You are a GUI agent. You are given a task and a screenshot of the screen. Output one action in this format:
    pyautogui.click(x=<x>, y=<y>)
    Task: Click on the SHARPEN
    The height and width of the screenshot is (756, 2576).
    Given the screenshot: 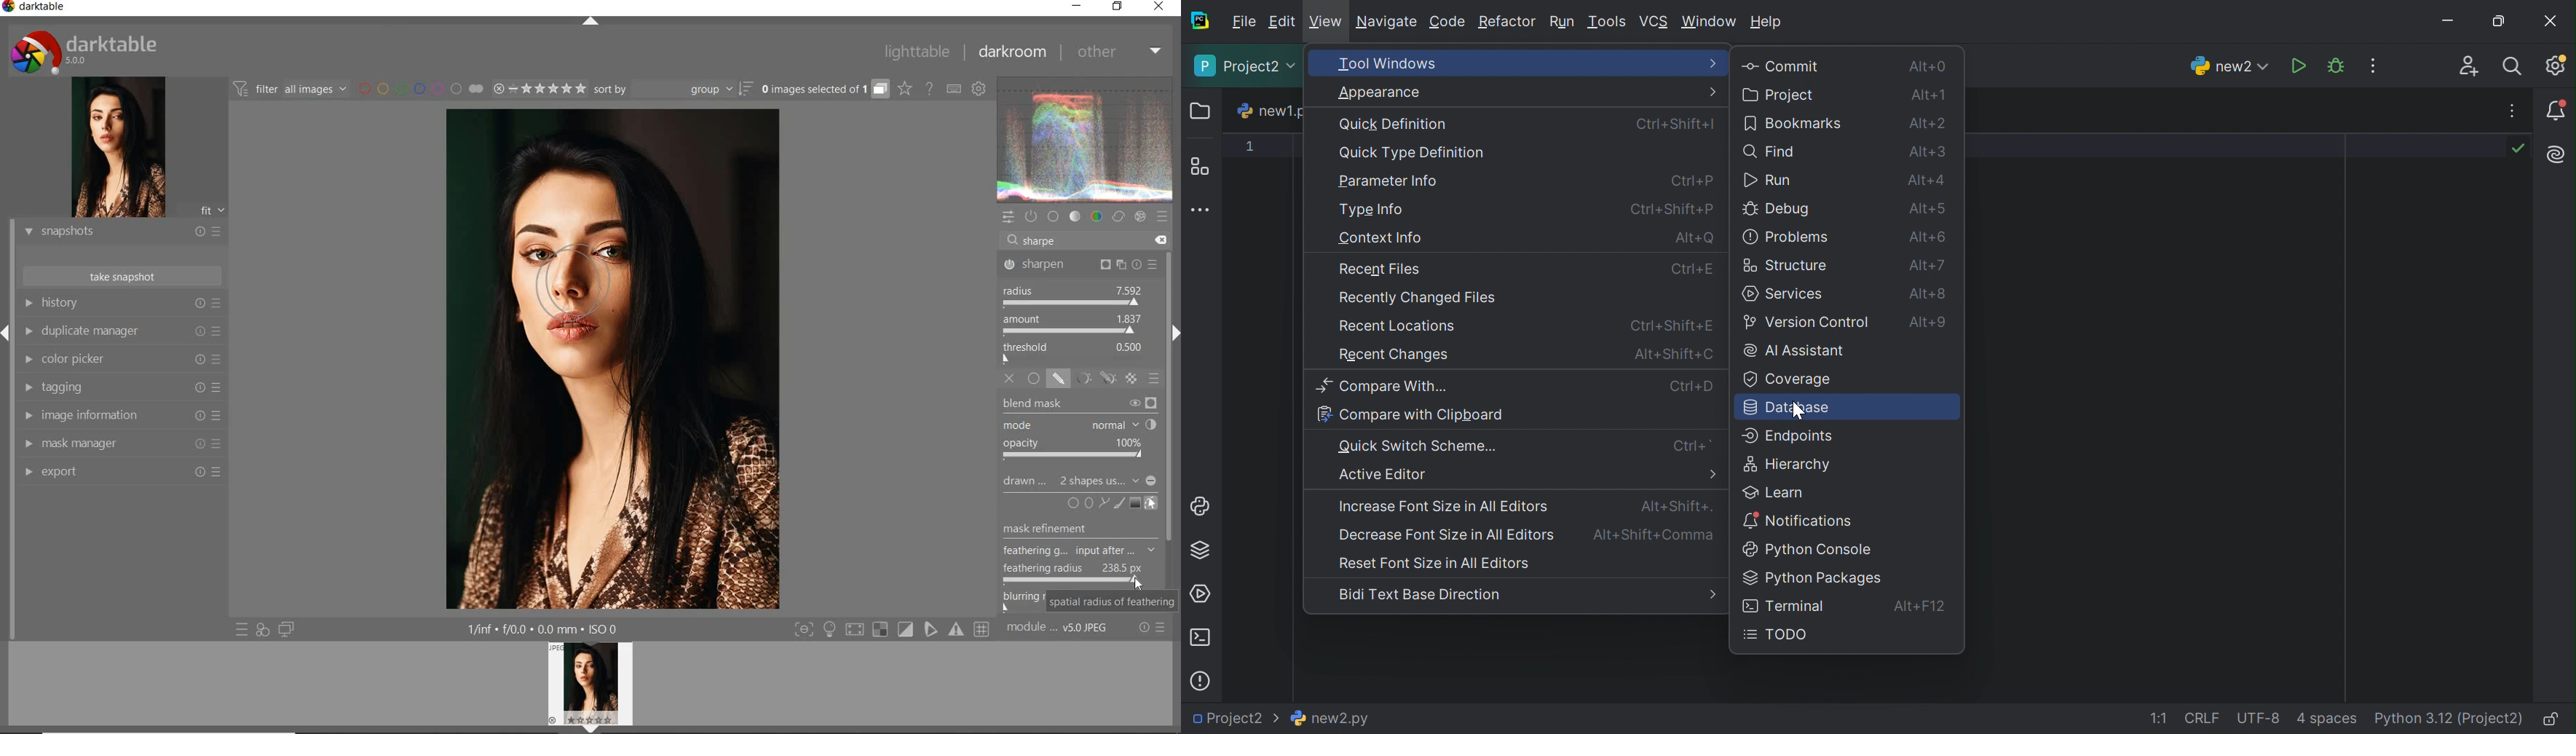 What is the action you would take?
    pyautogui.click(x=1081, y=264)
    